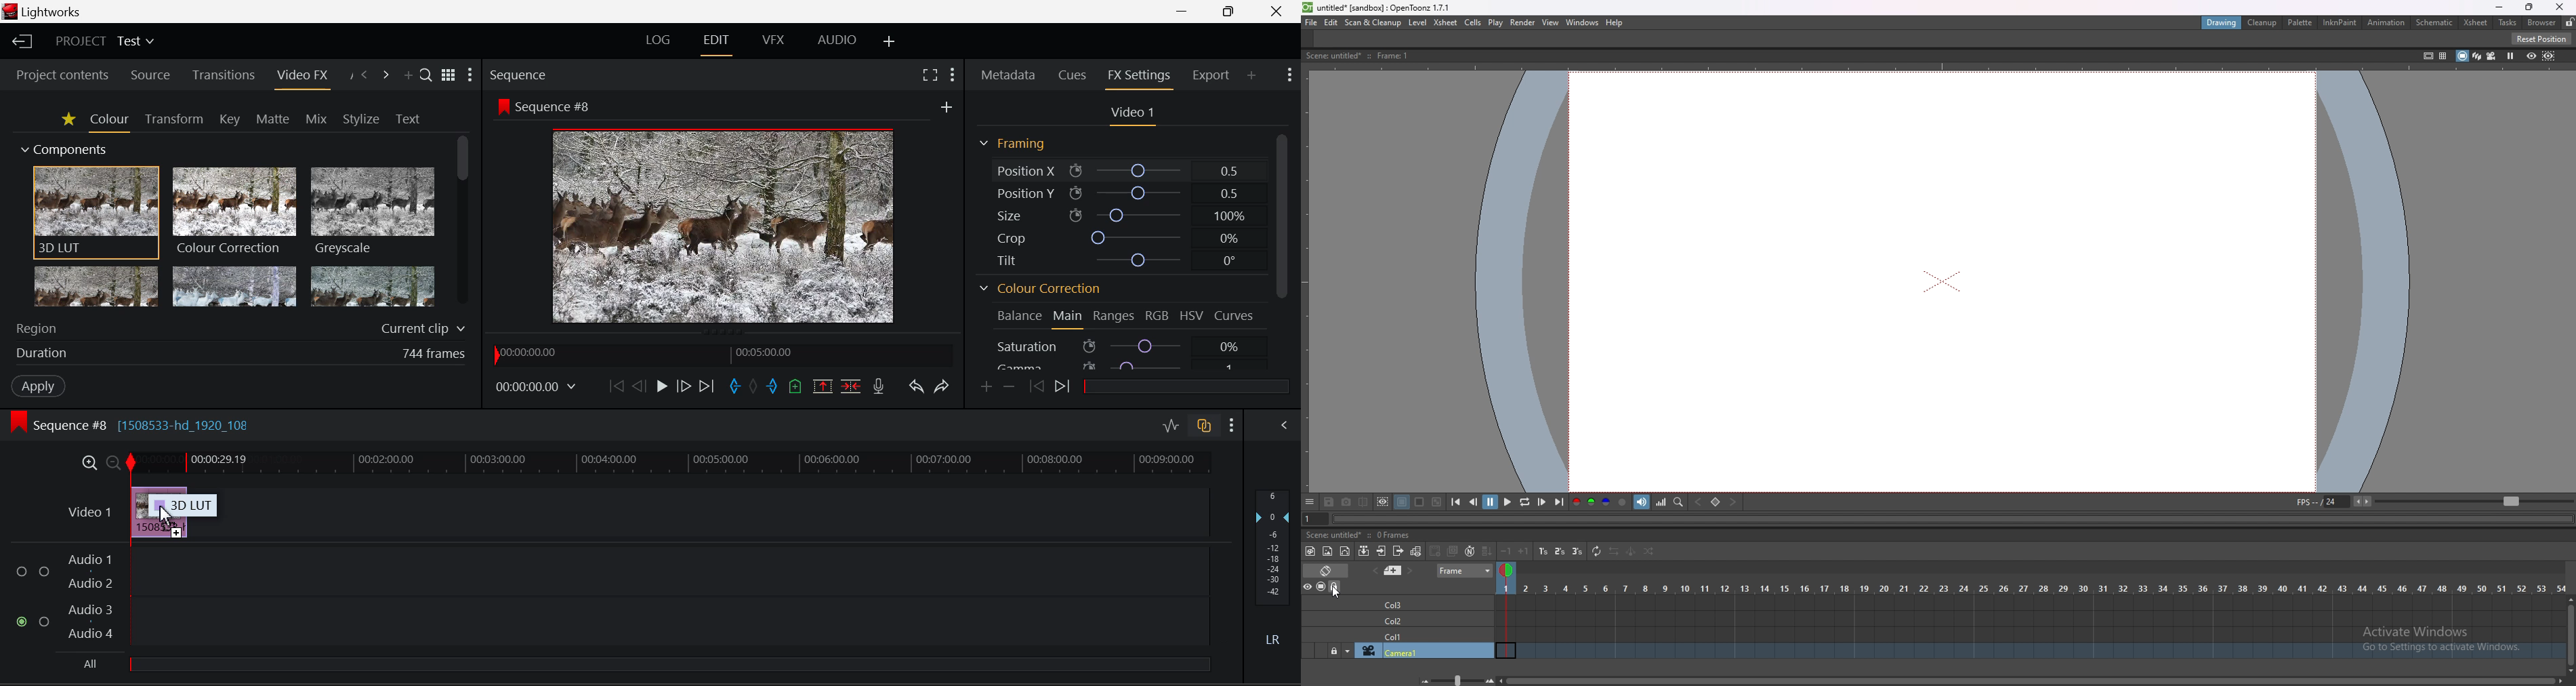  I want to click on Play, so click(660, 386).